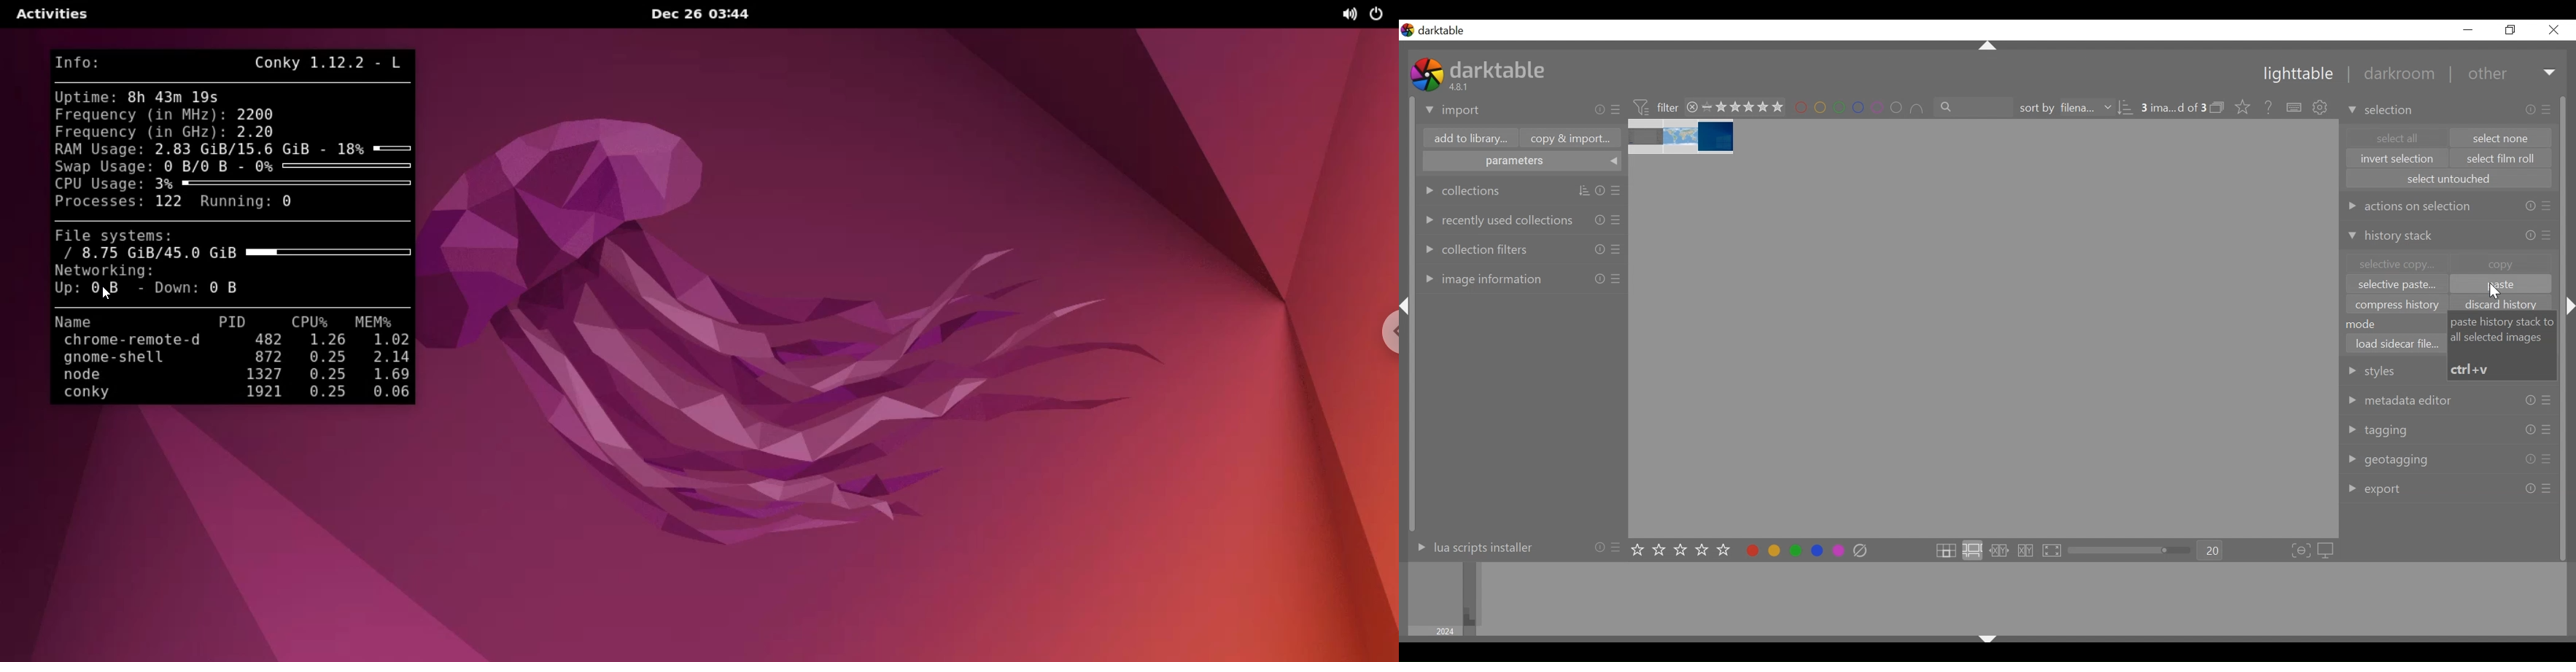  What do you see at coordinates (2549, 108) in the screenshot?
I see `presets` at bounding box center [2549, 108].